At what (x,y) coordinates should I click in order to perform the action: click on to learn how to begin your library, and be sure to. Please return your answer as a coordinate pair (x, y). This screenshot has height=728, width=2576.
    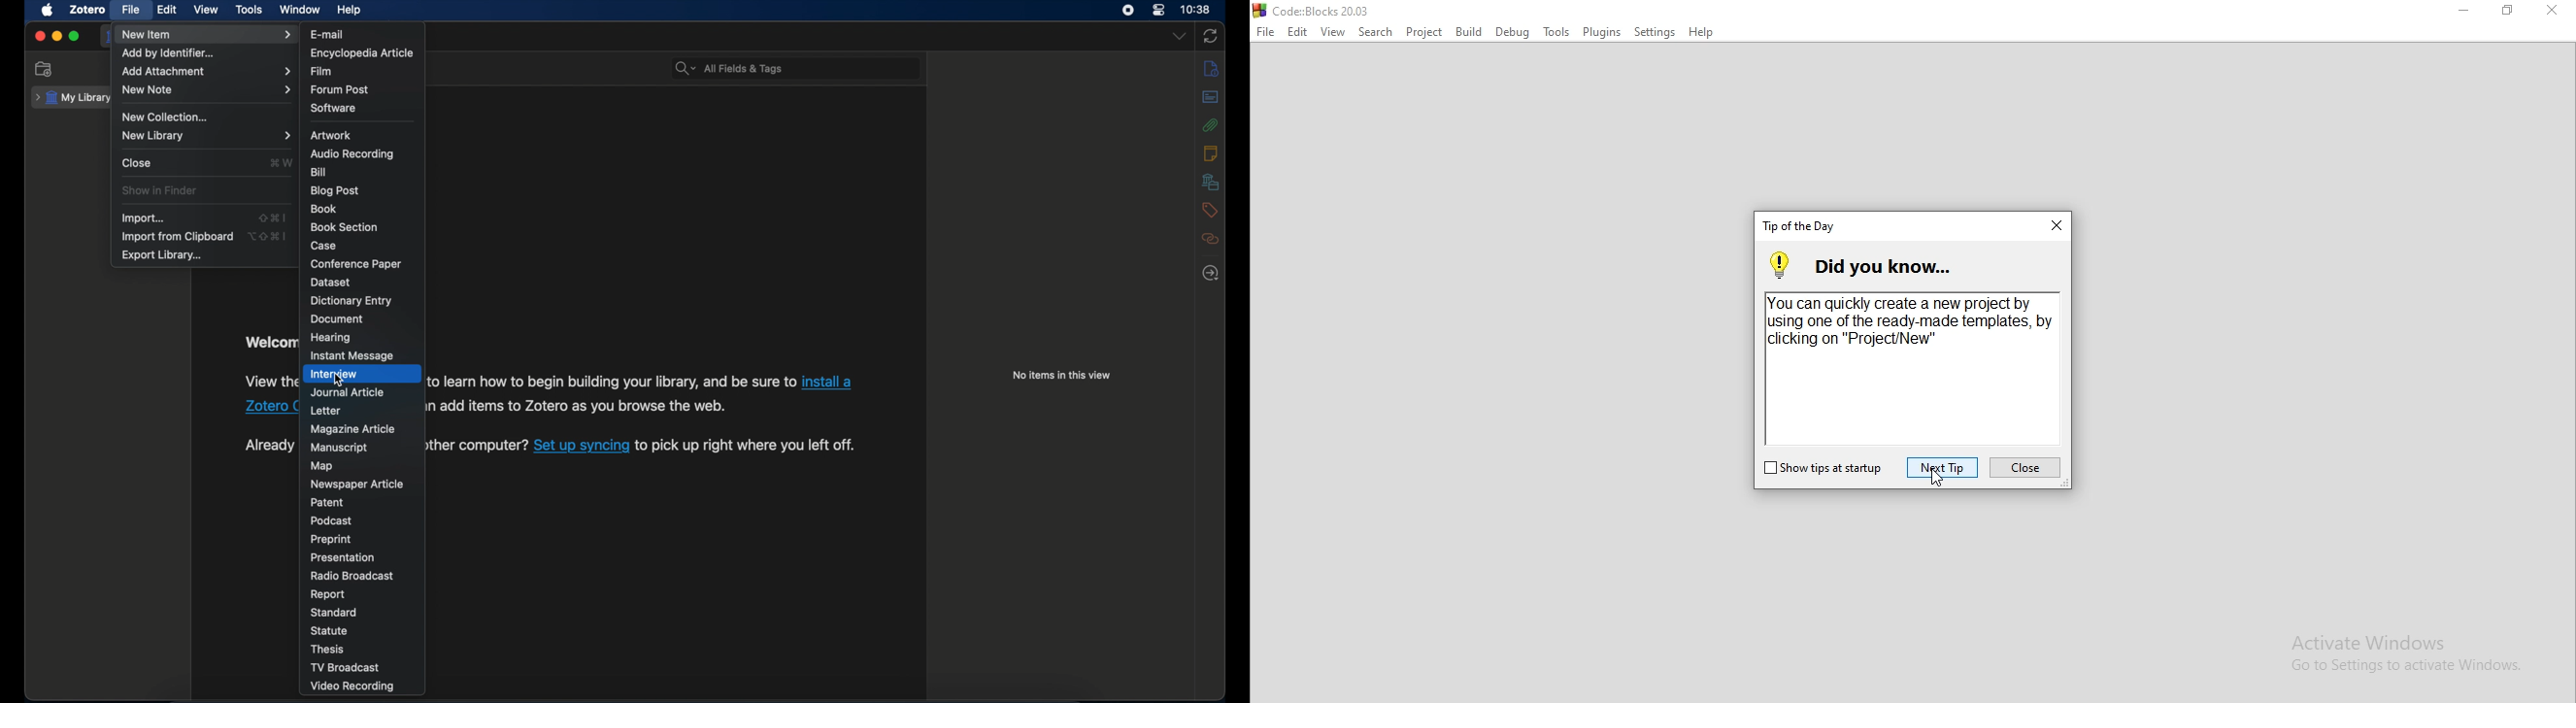
    Looking at the image, I should click on (613, 381).